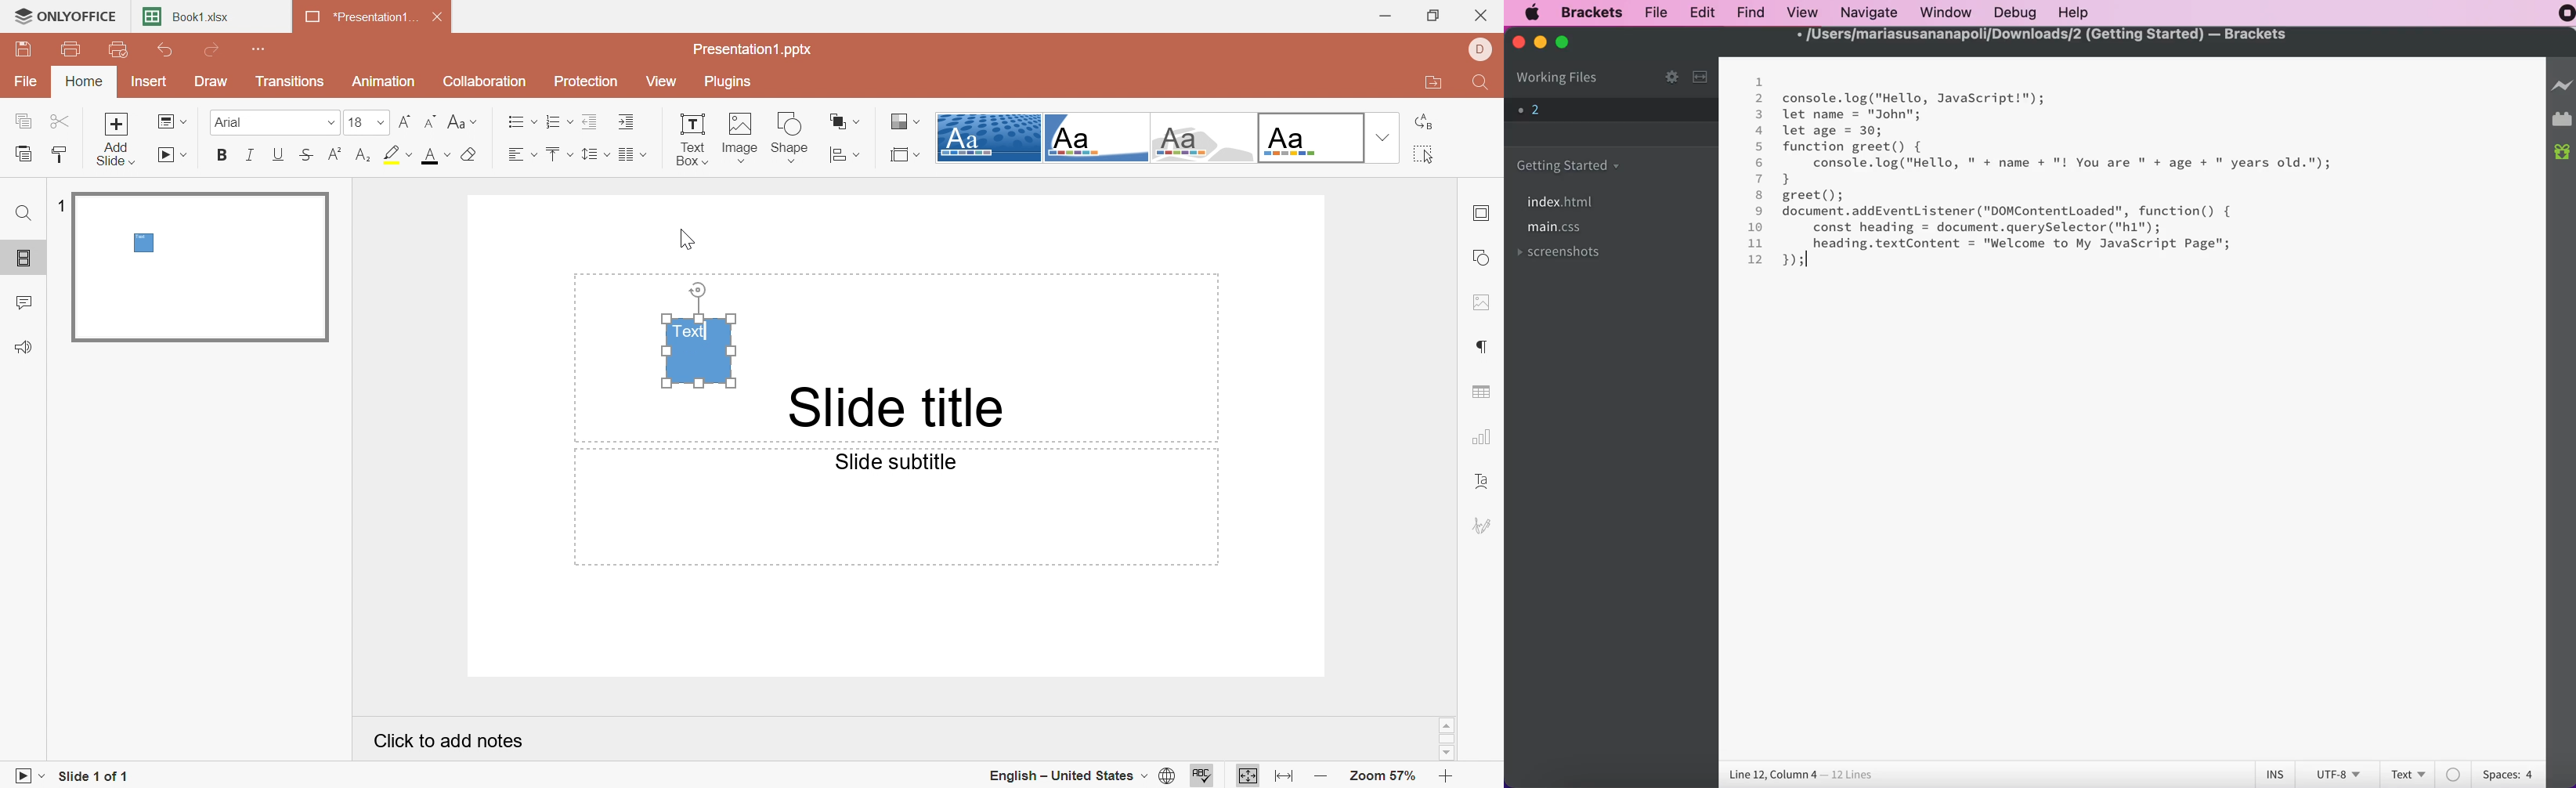 Image resolution: width=2576 pixels, height=812 pixels. Describe the element at coordinates (1760, 178) in the screenshot. I see `7` at that location.